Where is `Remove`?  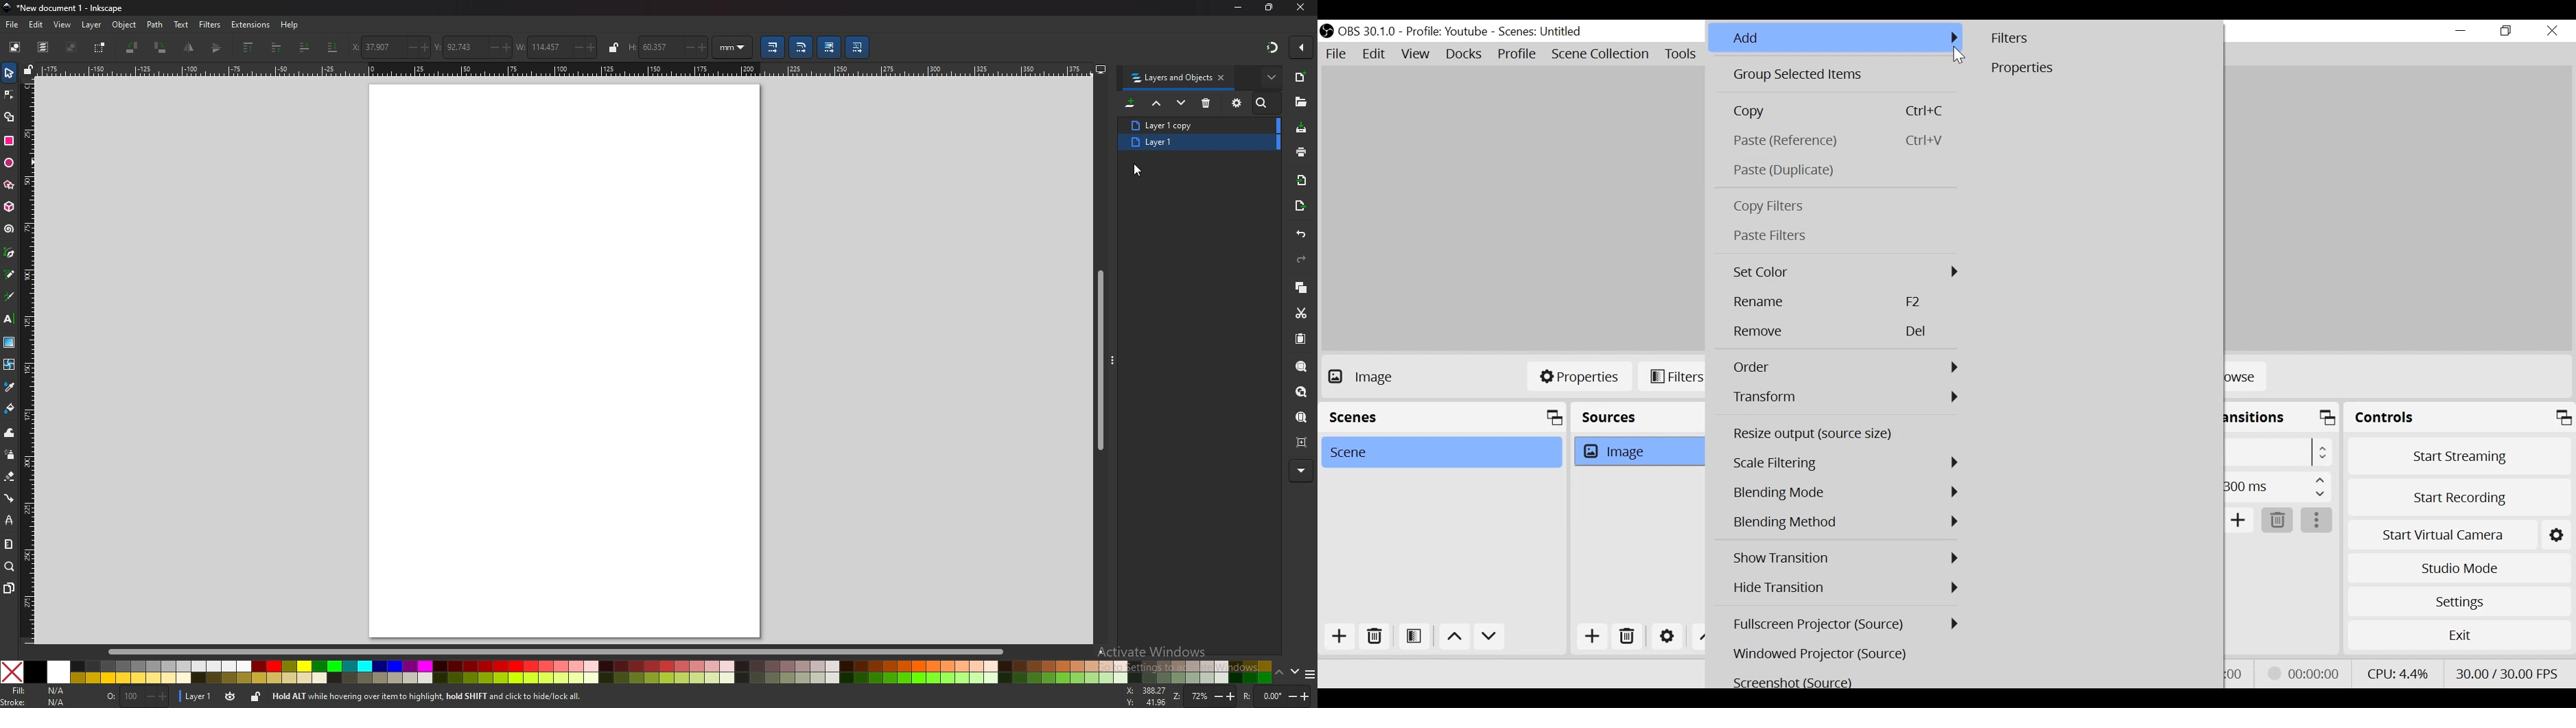
Remove is located at coordinates (1840, 332).